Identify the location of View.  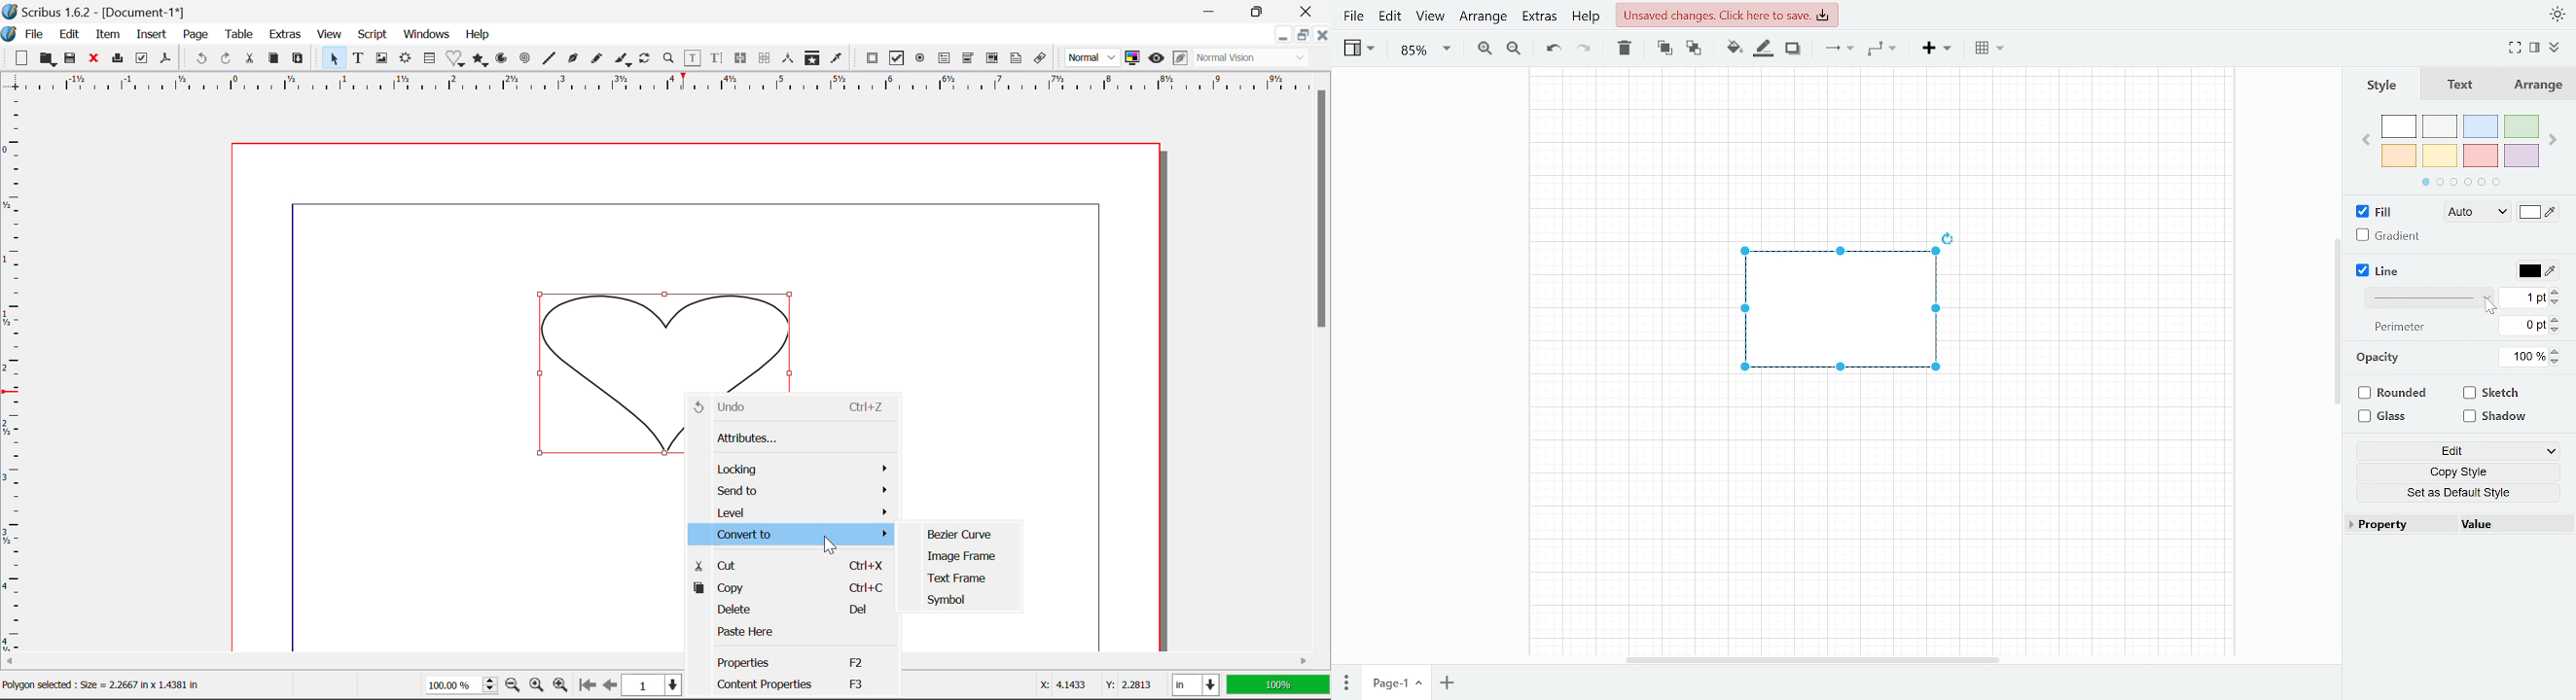
(1430, 19).